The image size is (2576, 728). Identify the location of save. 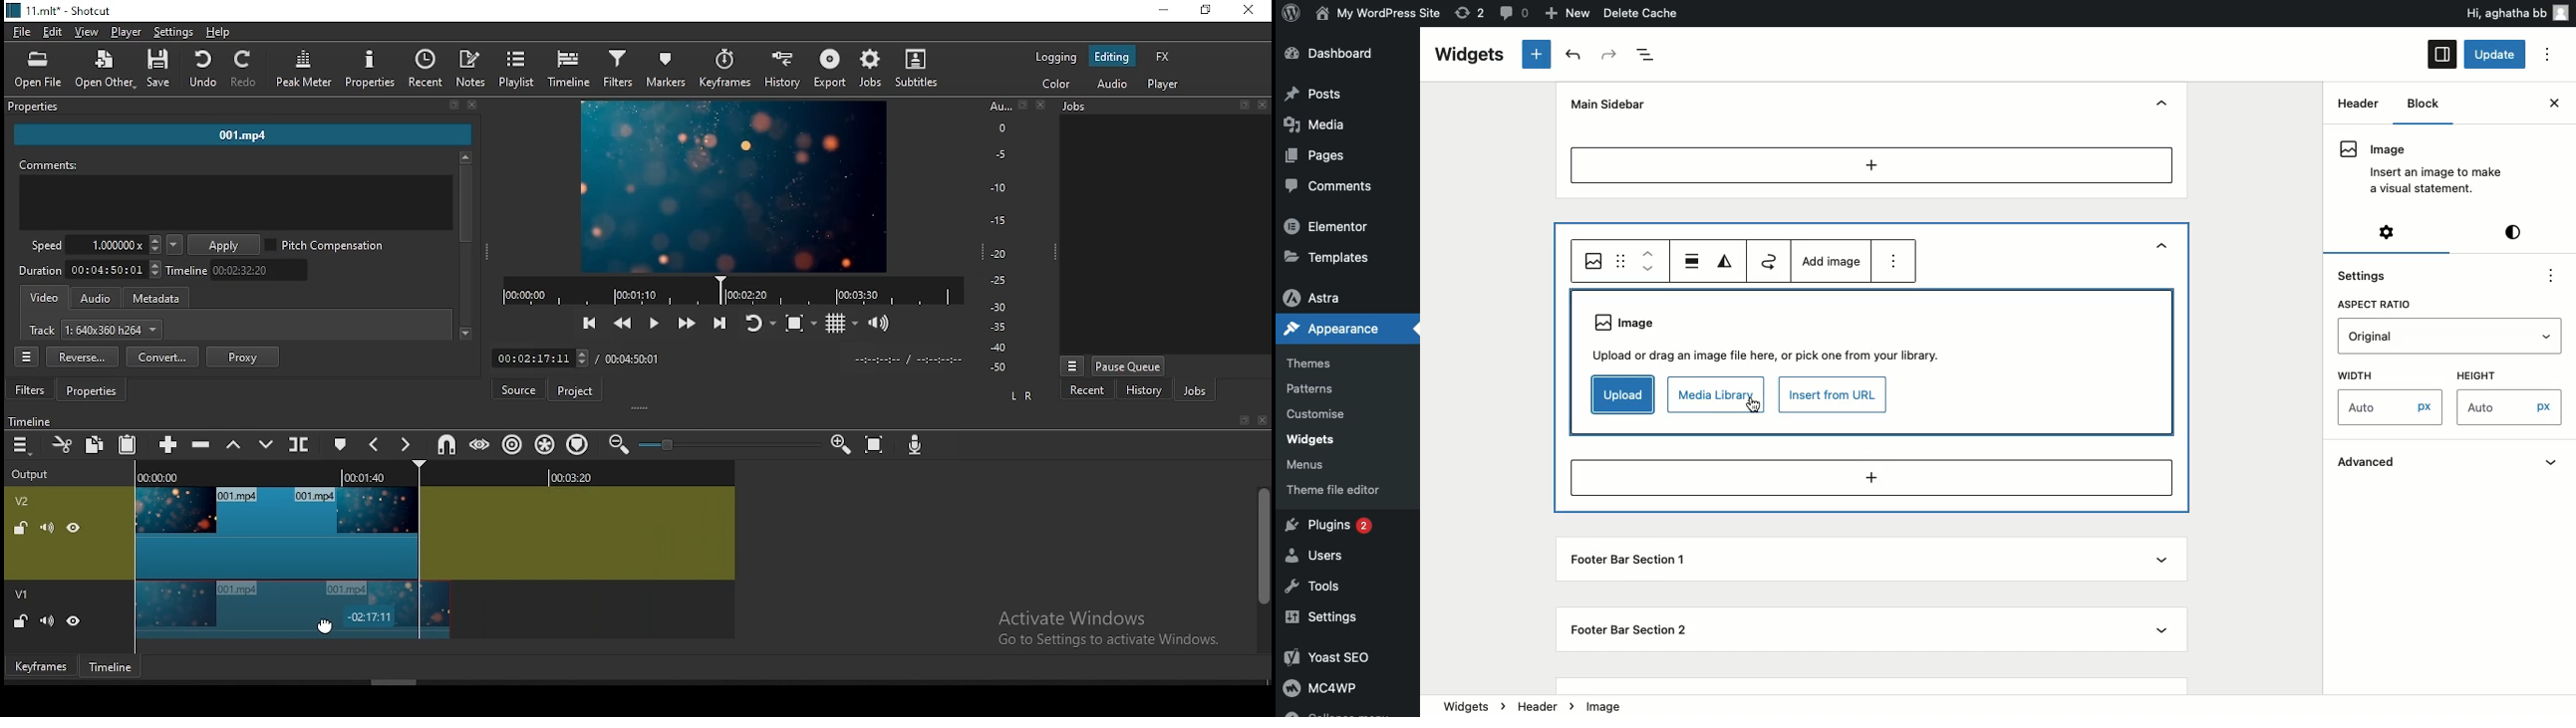
(158, 68).